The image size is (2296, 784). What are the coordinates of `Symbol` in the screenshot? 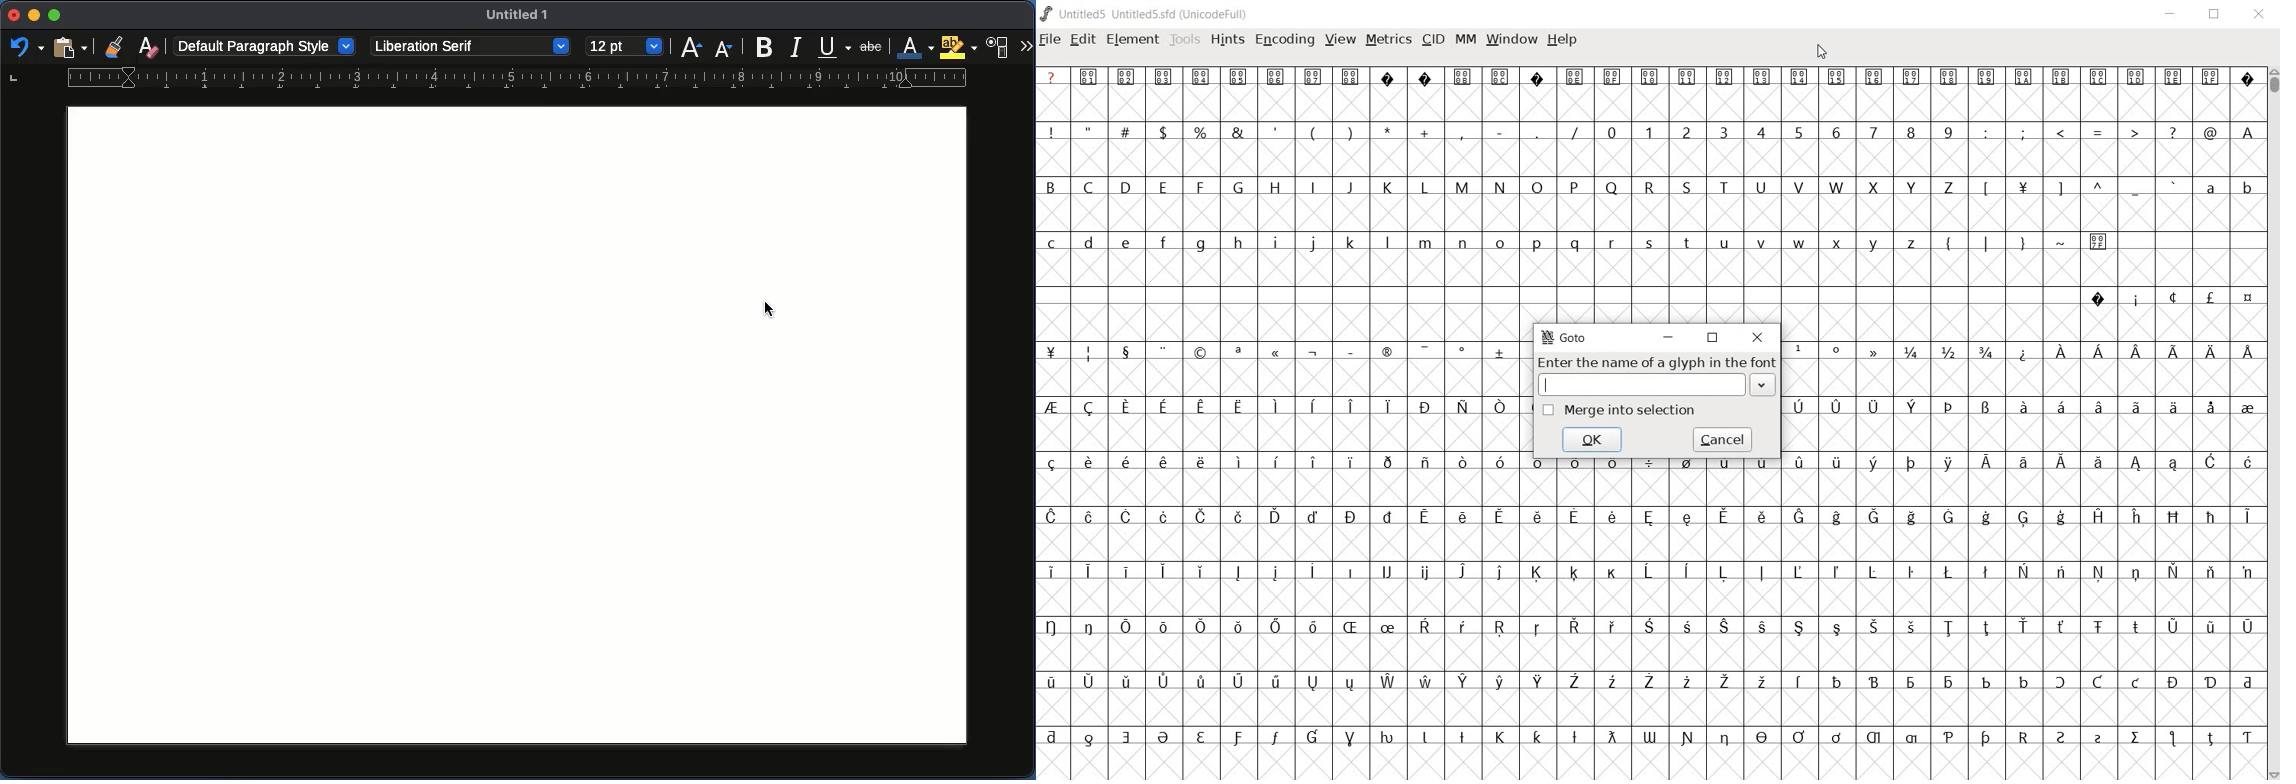 It's located at (1984, 739).